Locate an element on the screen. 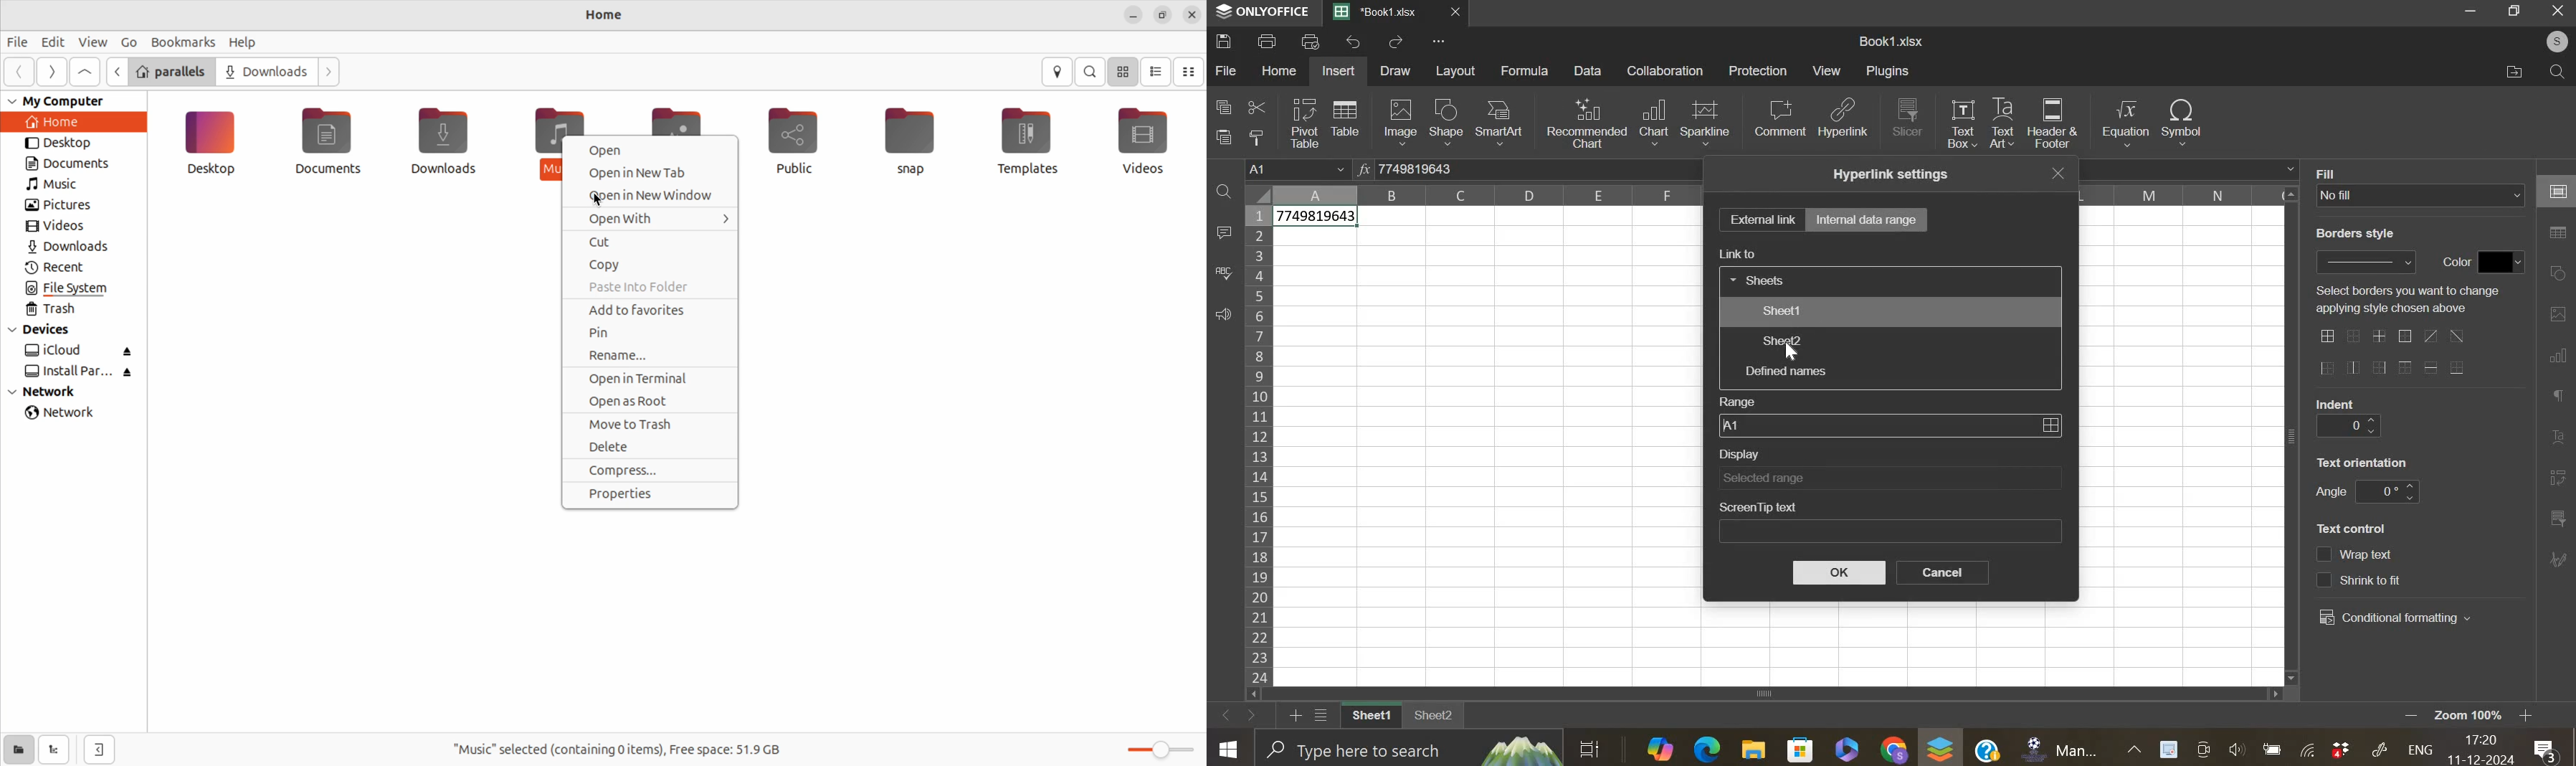  text is located at coordinates (2407, 299).